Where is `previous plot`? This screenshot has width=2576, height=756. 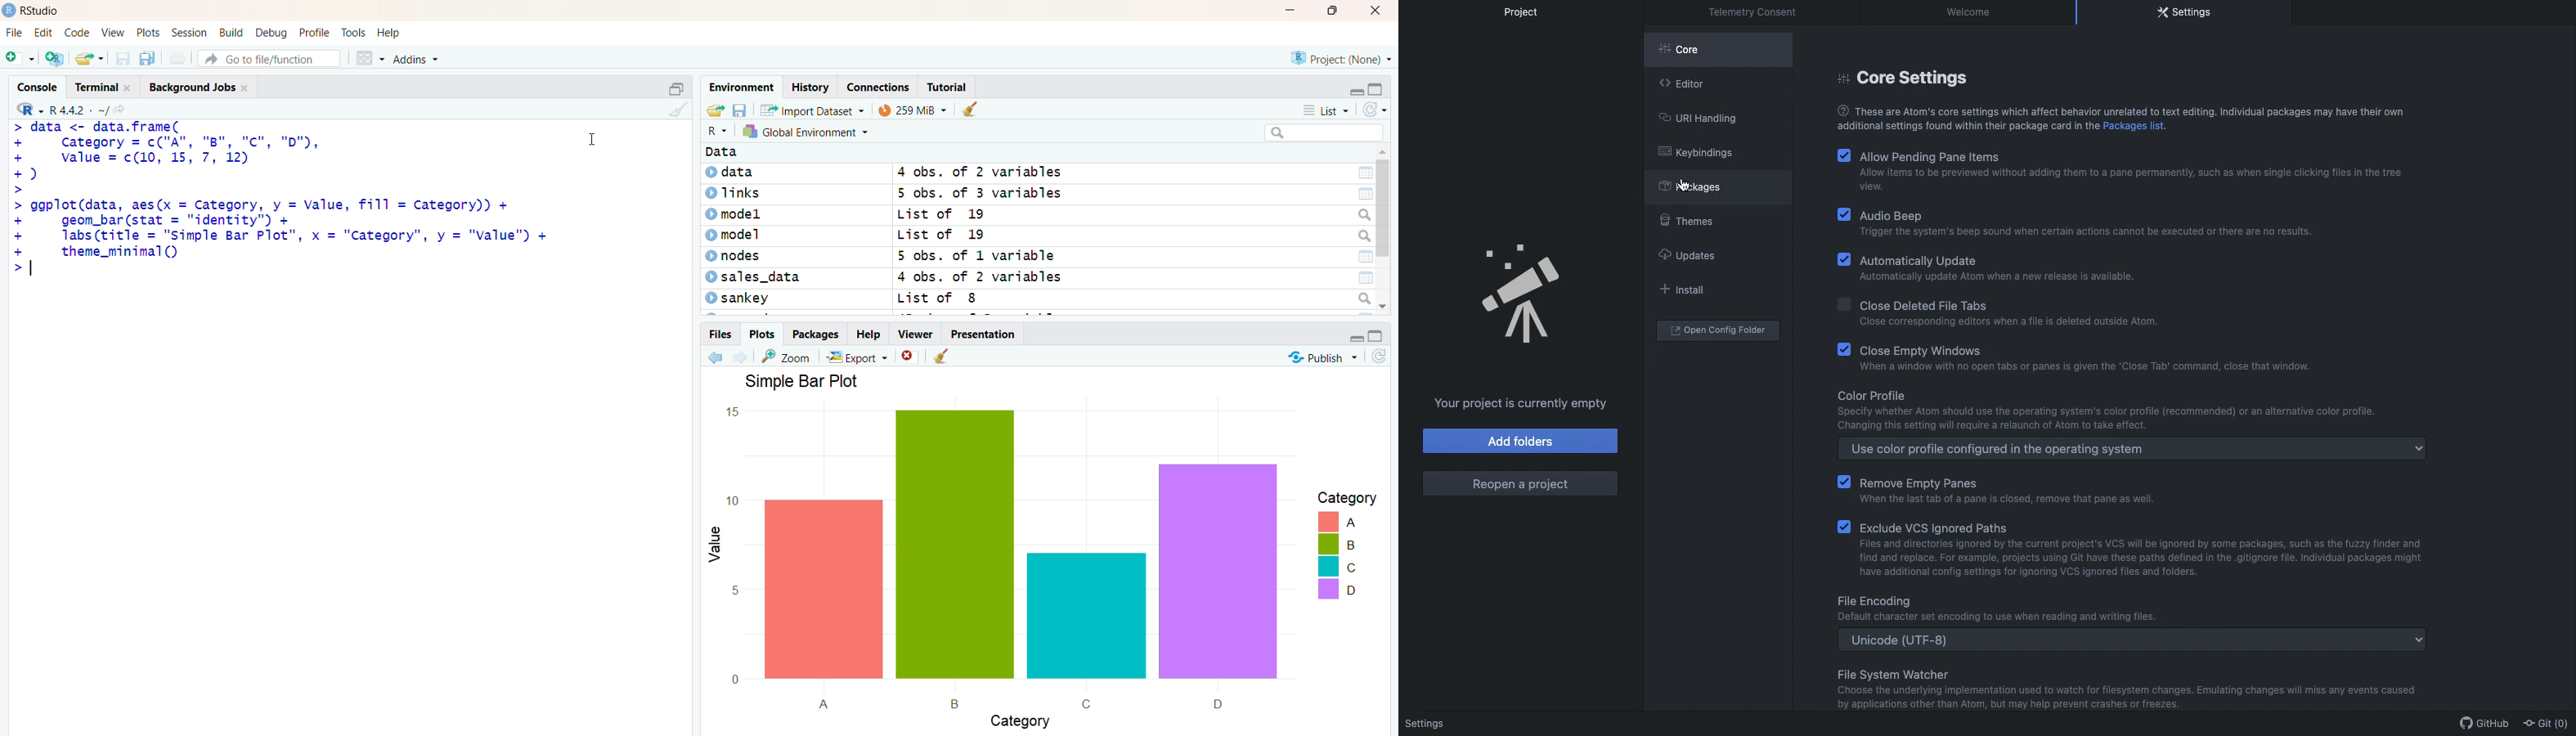
previous plot is located at coordinates (716, 358).